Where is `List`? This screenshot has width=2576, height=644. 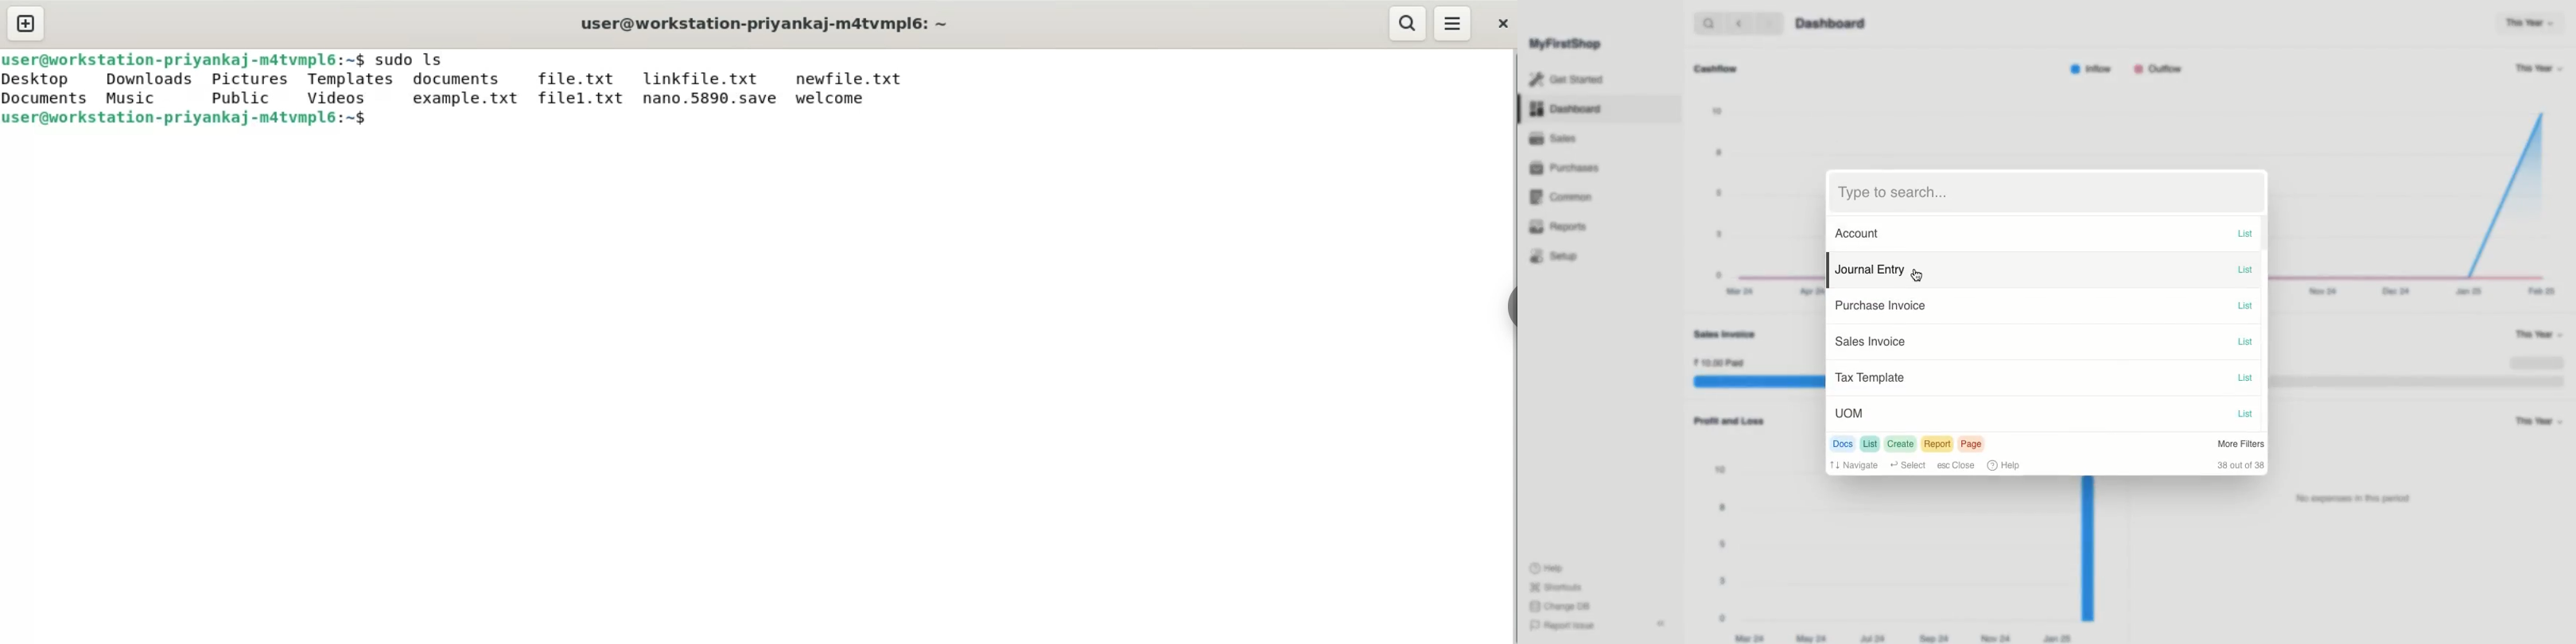
List is located at coordinates (1867, 443).